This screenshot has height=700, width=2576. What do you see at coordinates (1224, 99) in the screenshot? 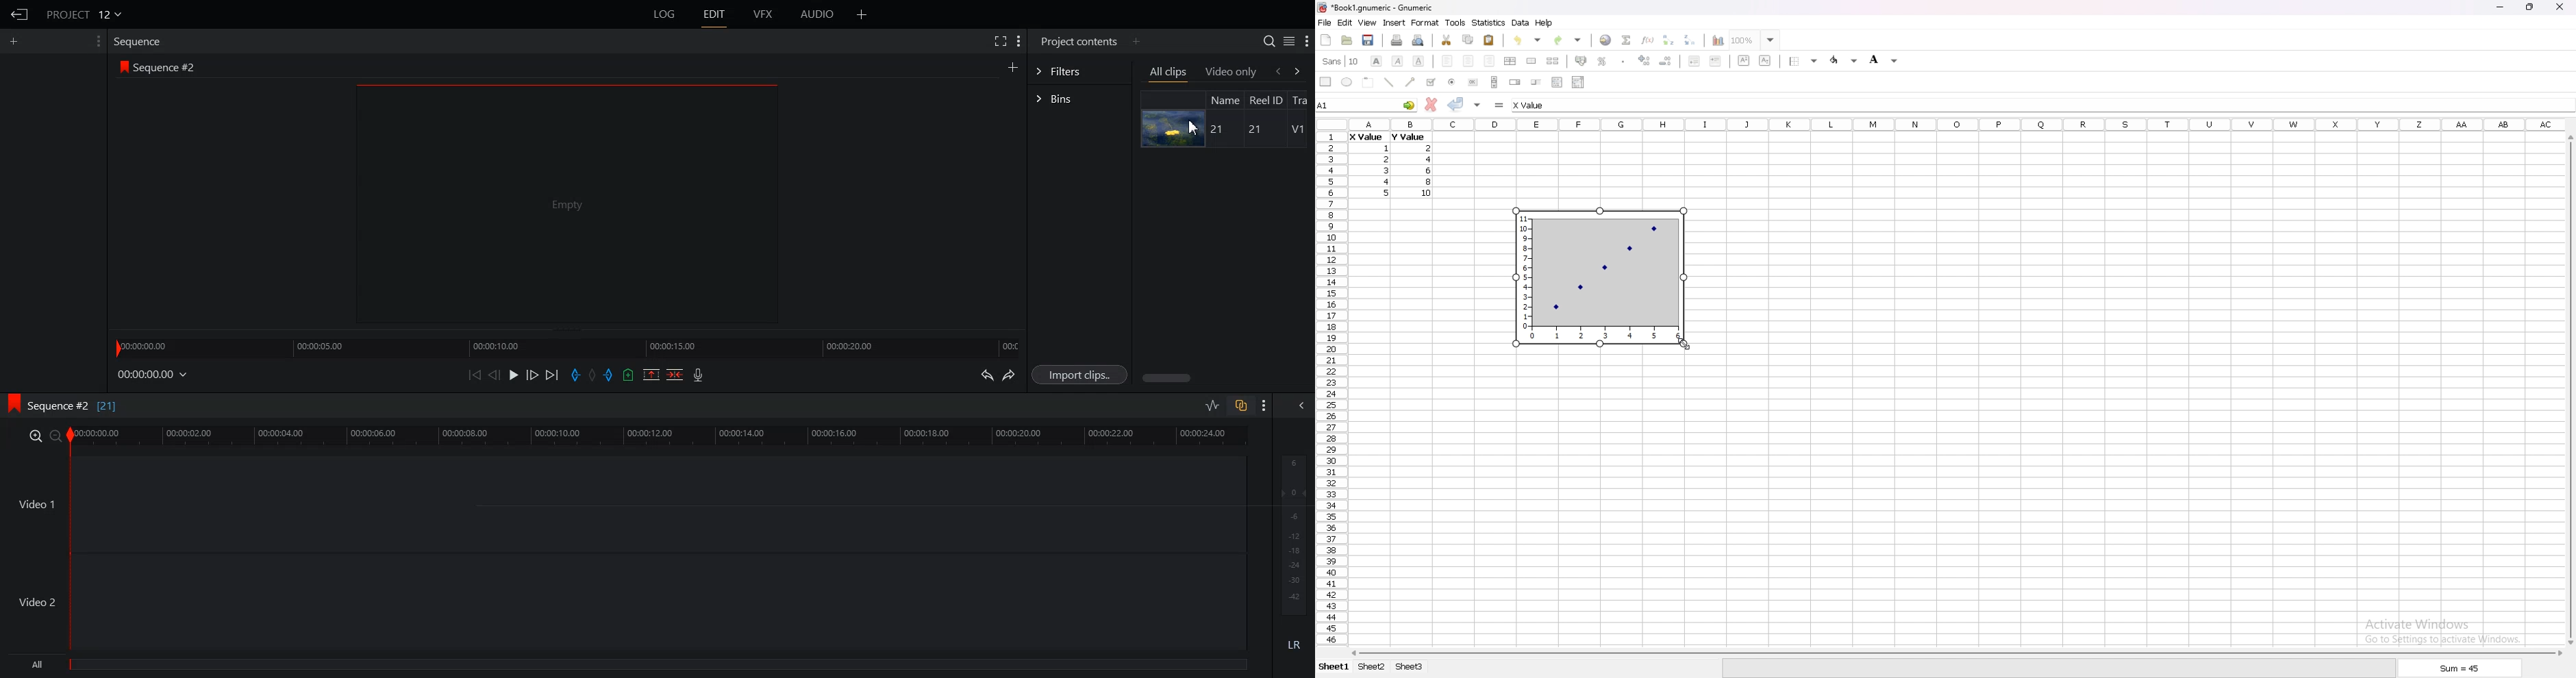
I see `name` at bounding box center [1224, 99].